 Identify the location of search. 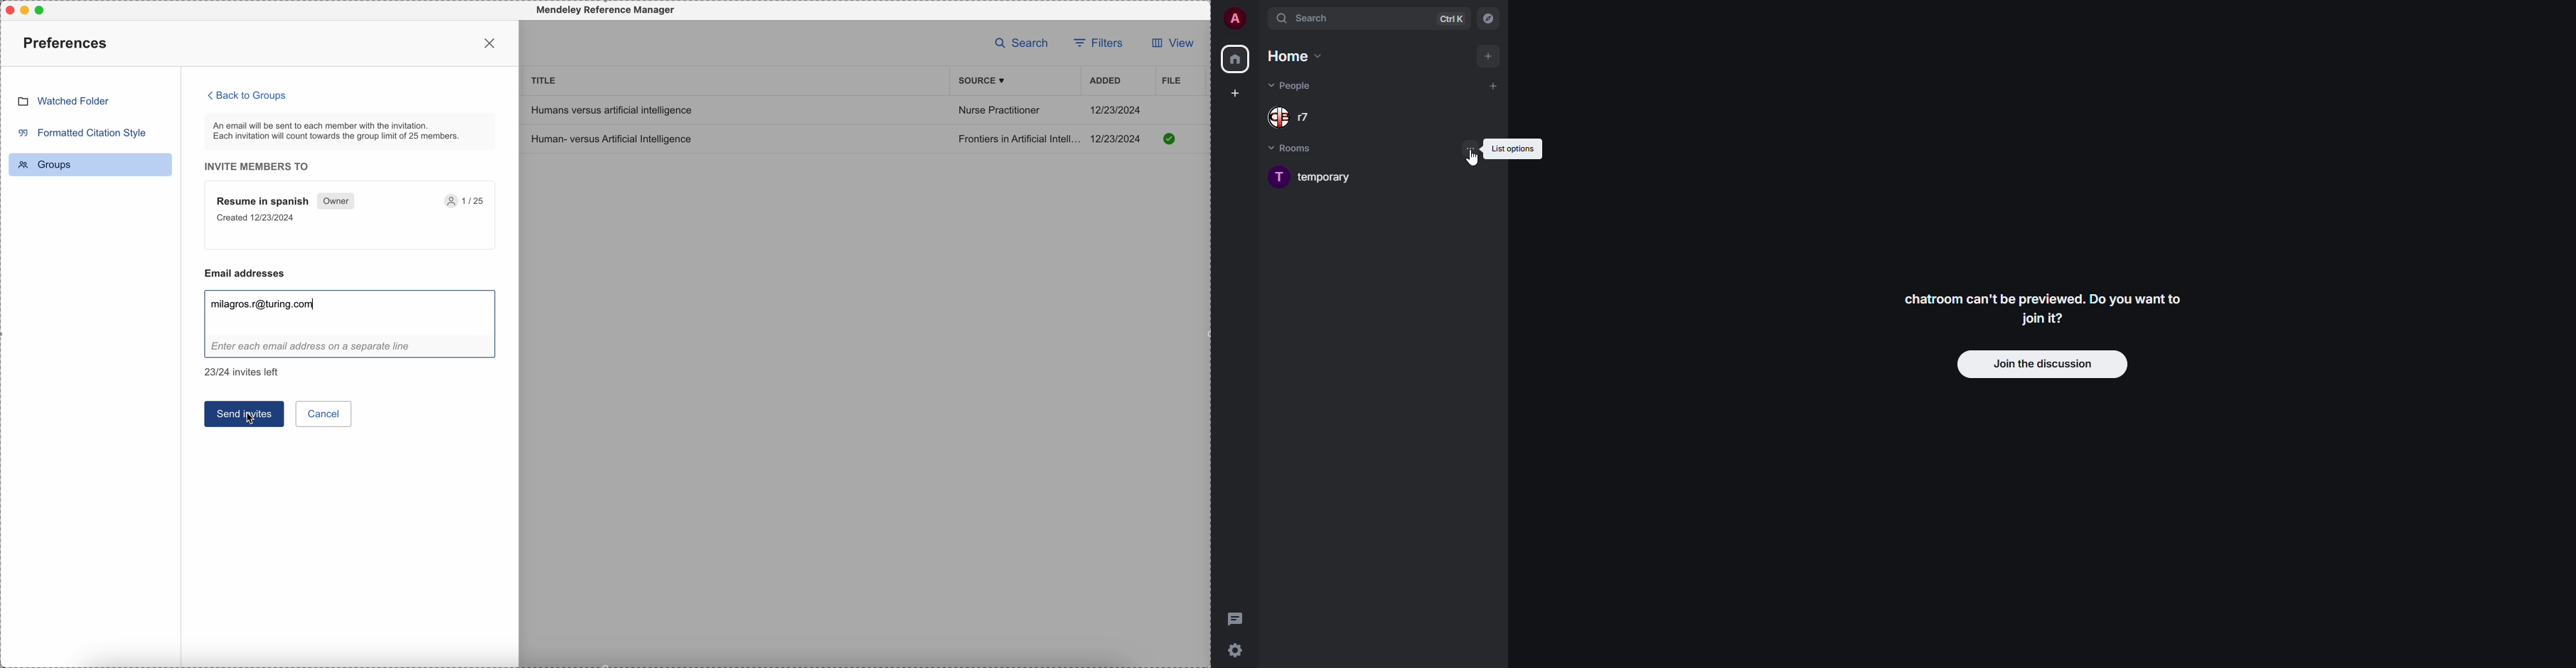
(1310, 18).